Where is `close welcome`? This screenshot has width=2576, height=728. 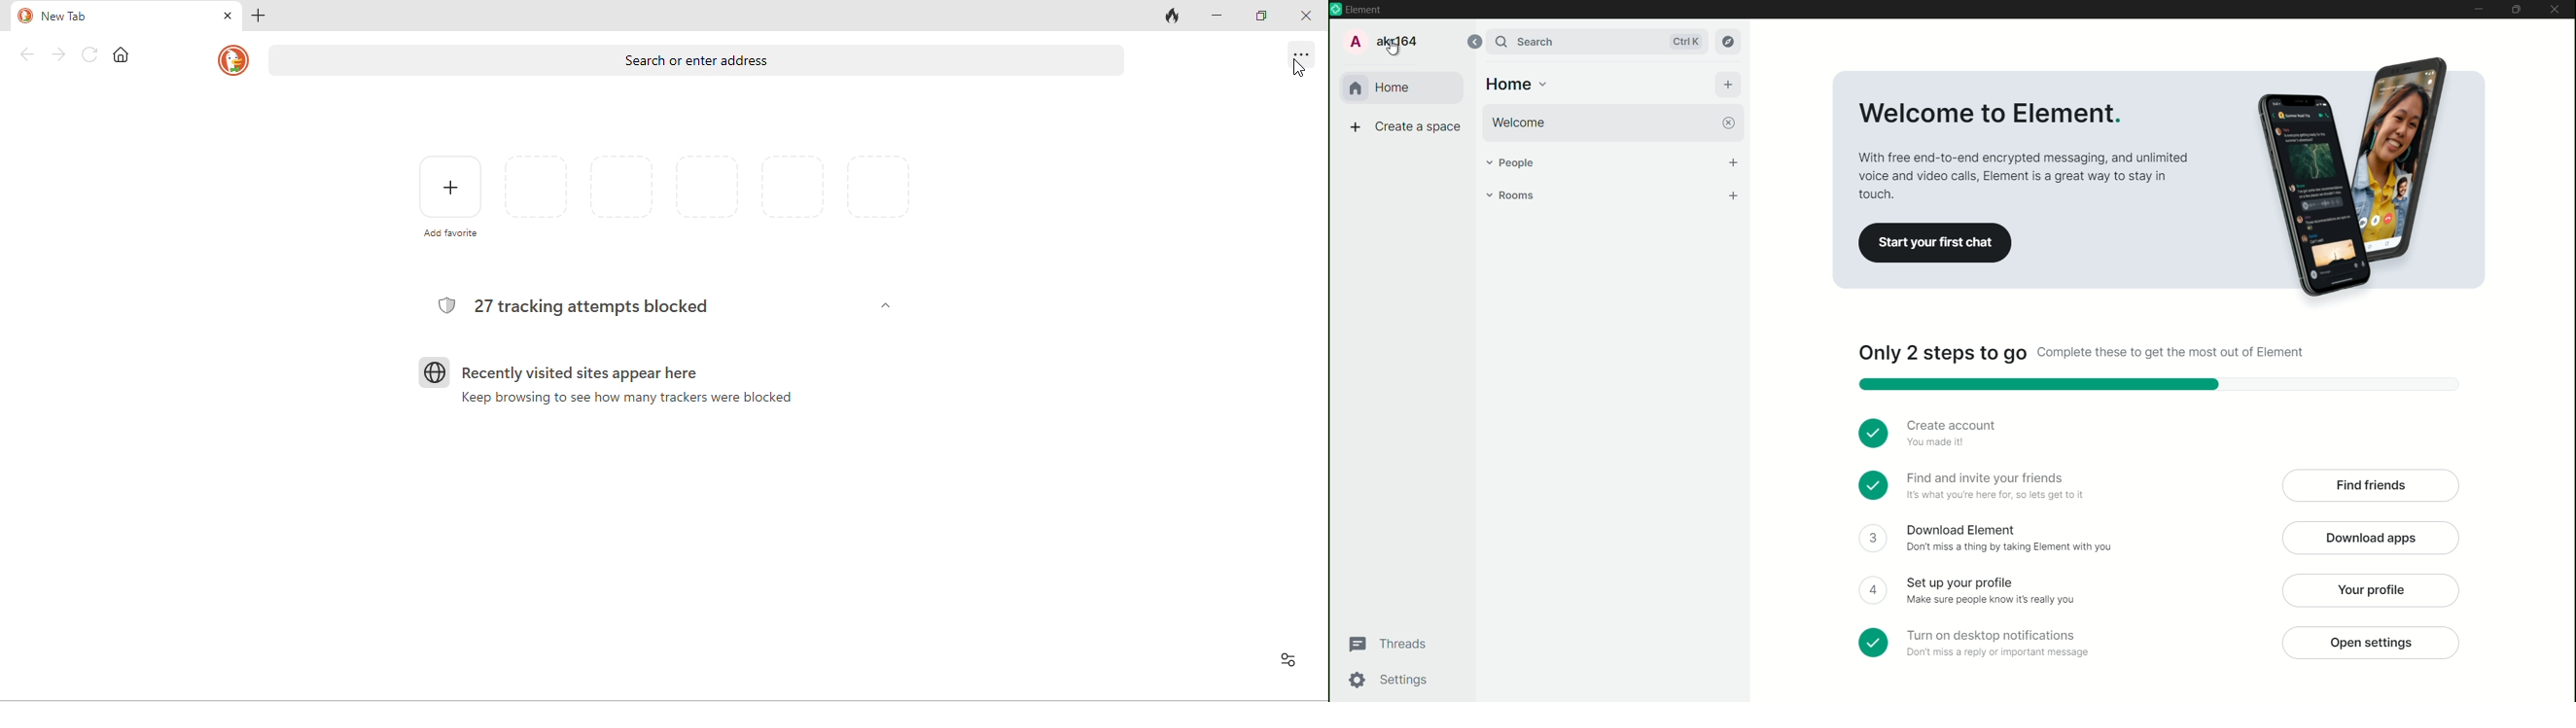
close welcome is located at coordinates (1729, 124).